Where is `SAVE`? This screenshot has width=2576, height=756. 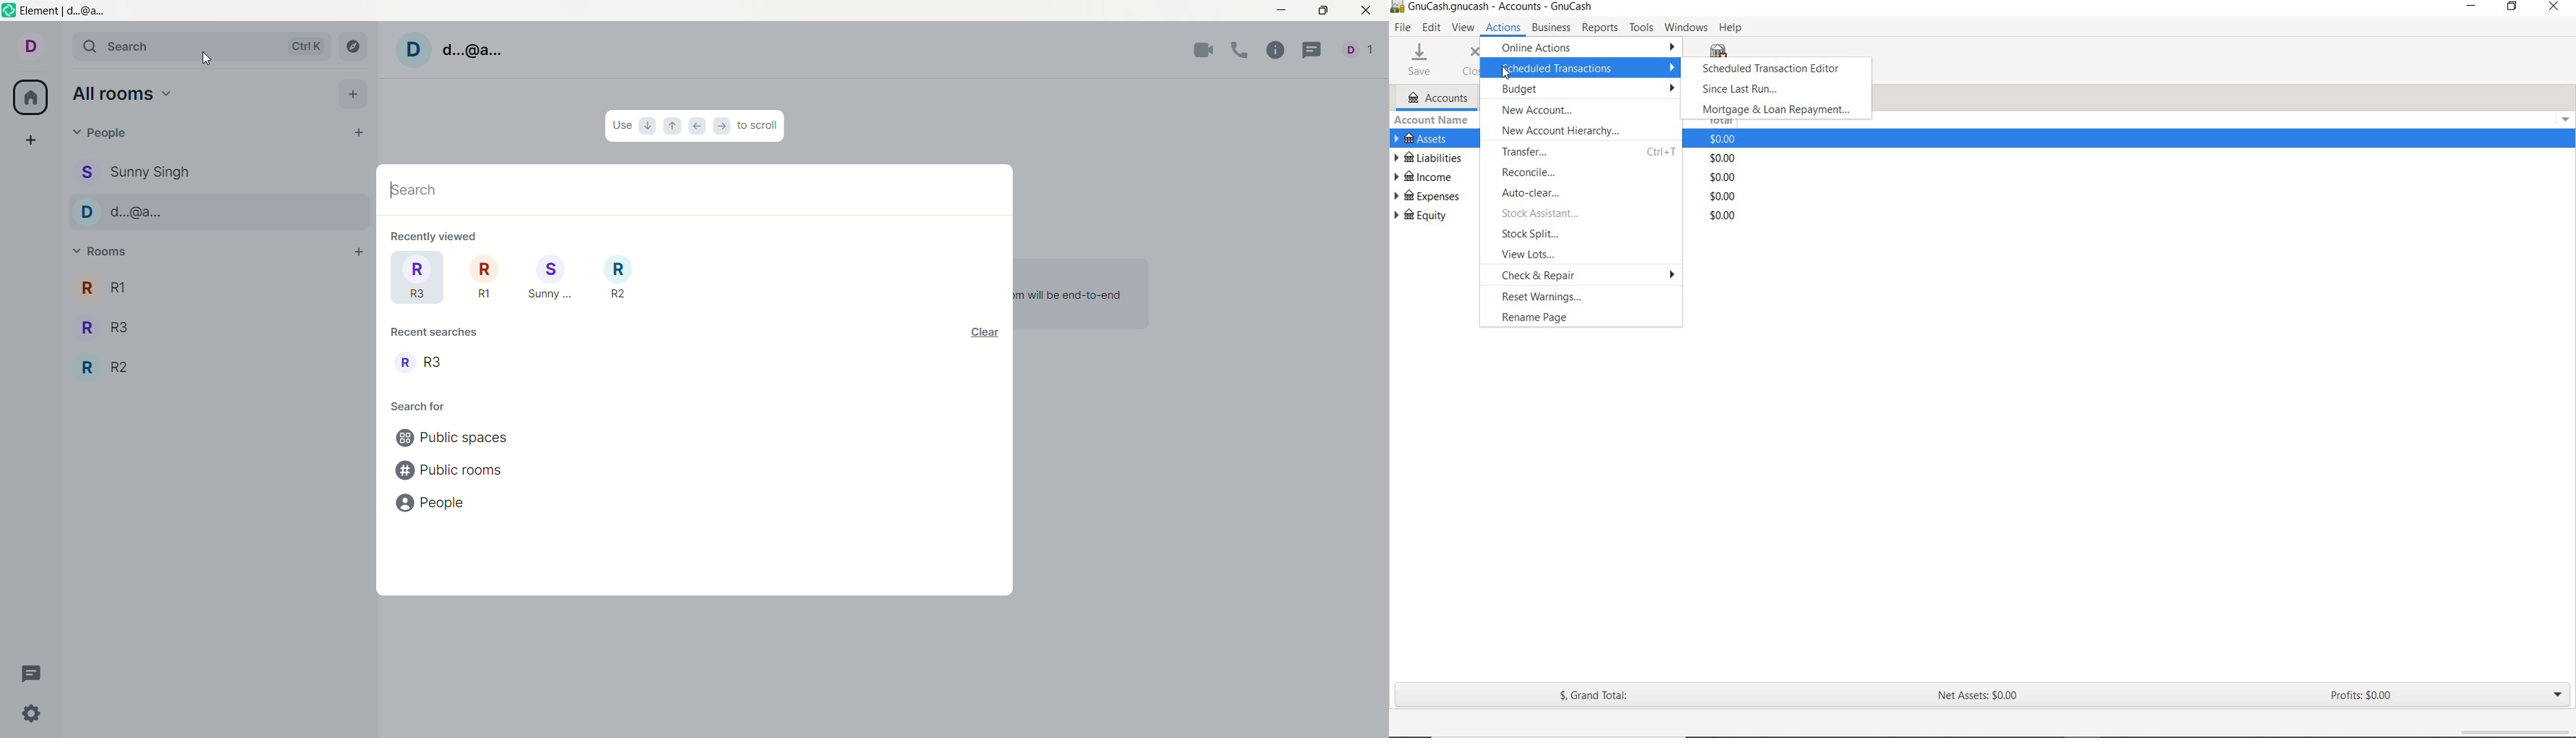 SAVE is located at coordinates (1419, 60).